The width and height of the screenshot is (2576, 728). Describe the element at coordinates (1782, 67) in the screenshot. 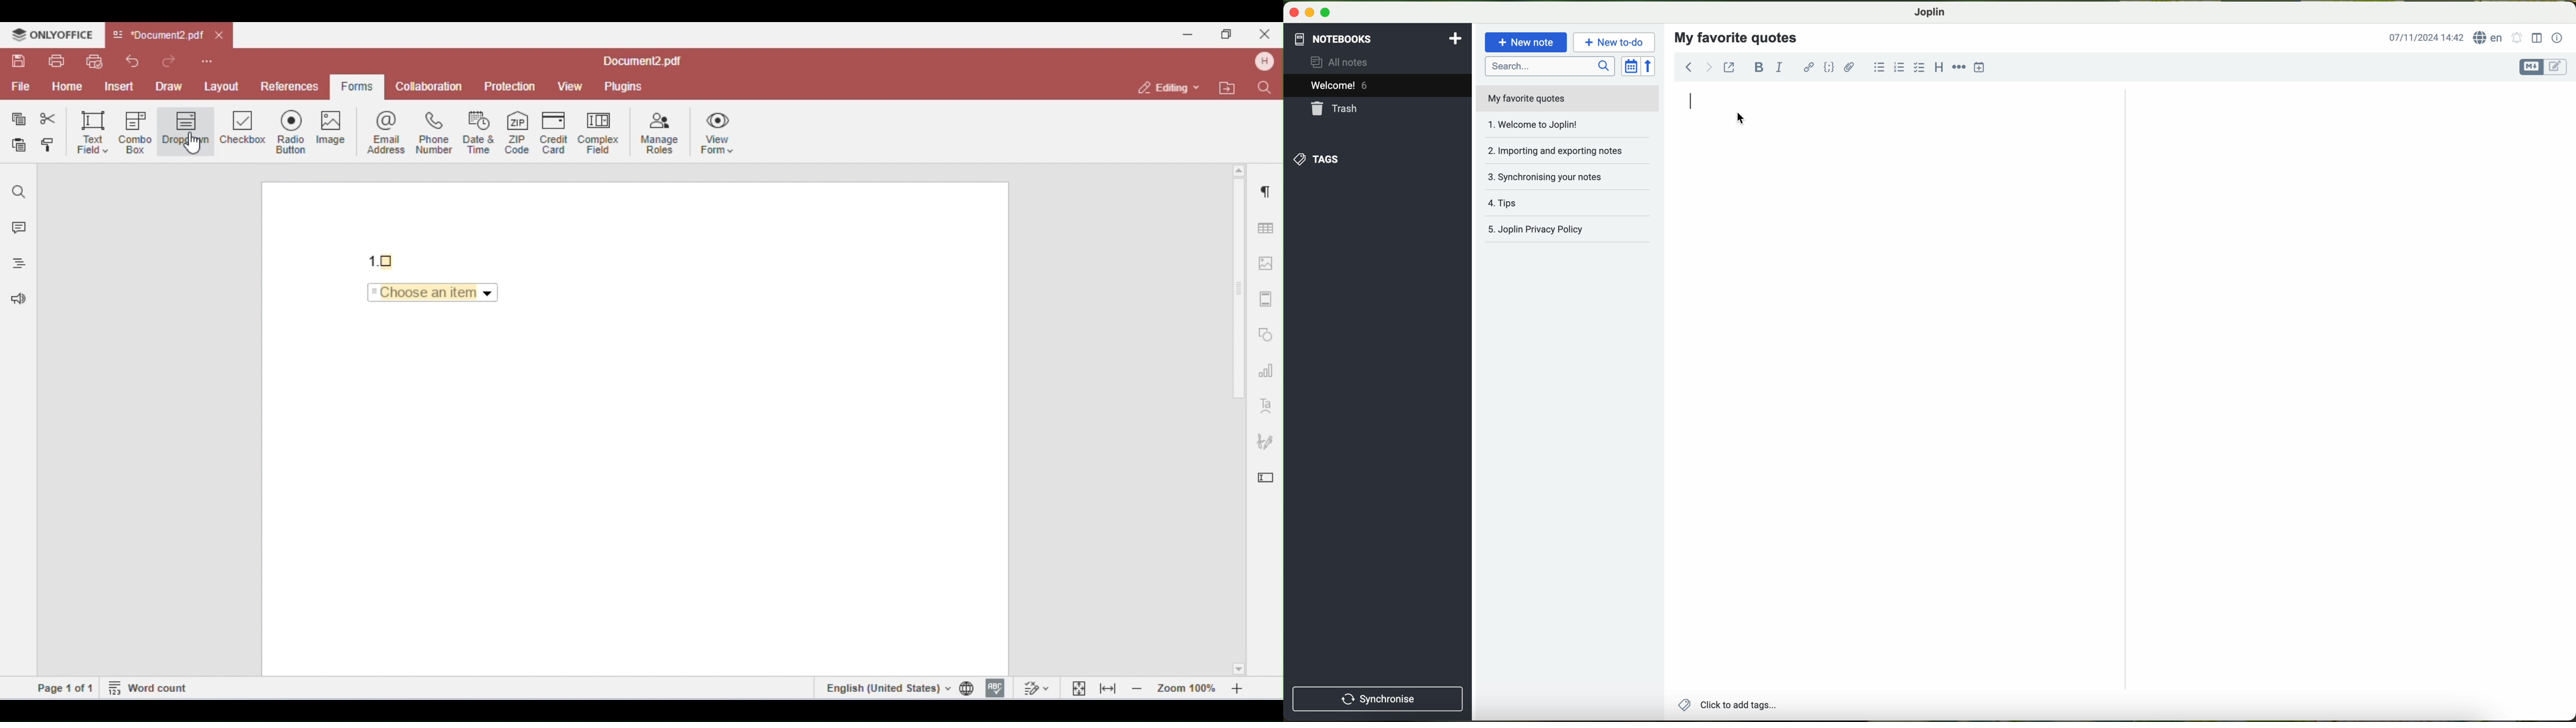

I see `italic` at that location.